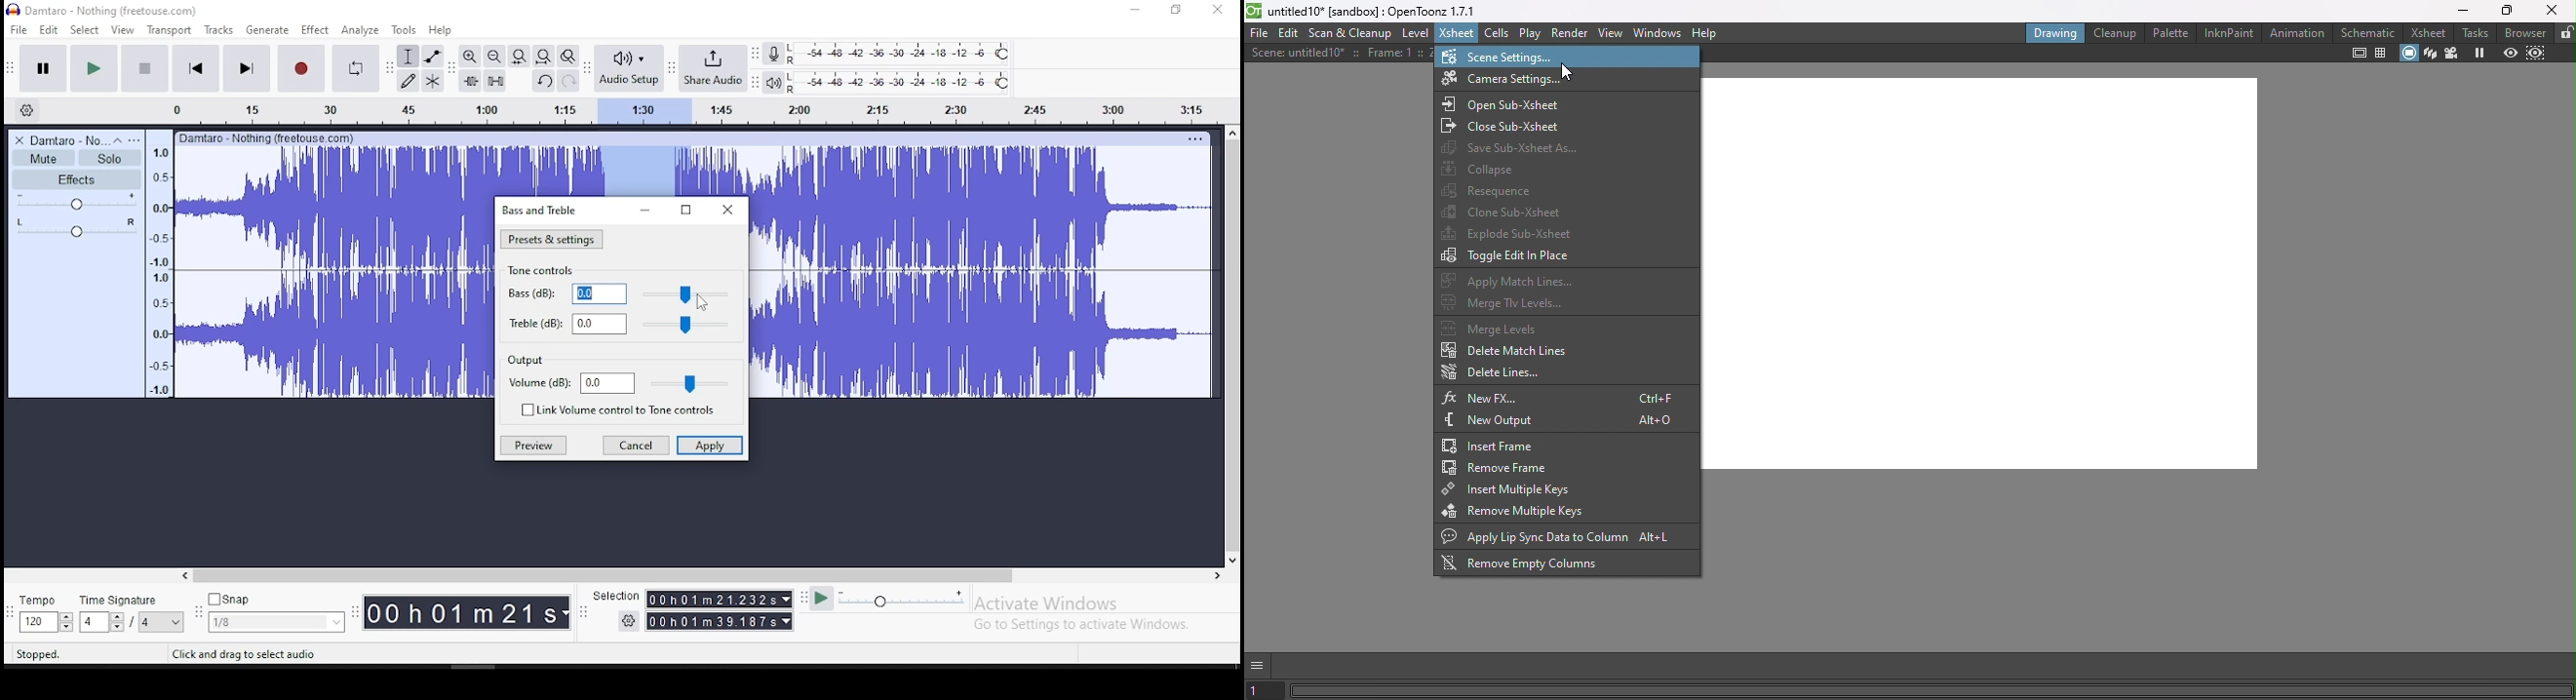 Image resolution: width=2576 pixels, height=700 pixels. Describe the element at coordinates (462, 612) in the screenshot. I see `0O0hO01m21s` at that location.